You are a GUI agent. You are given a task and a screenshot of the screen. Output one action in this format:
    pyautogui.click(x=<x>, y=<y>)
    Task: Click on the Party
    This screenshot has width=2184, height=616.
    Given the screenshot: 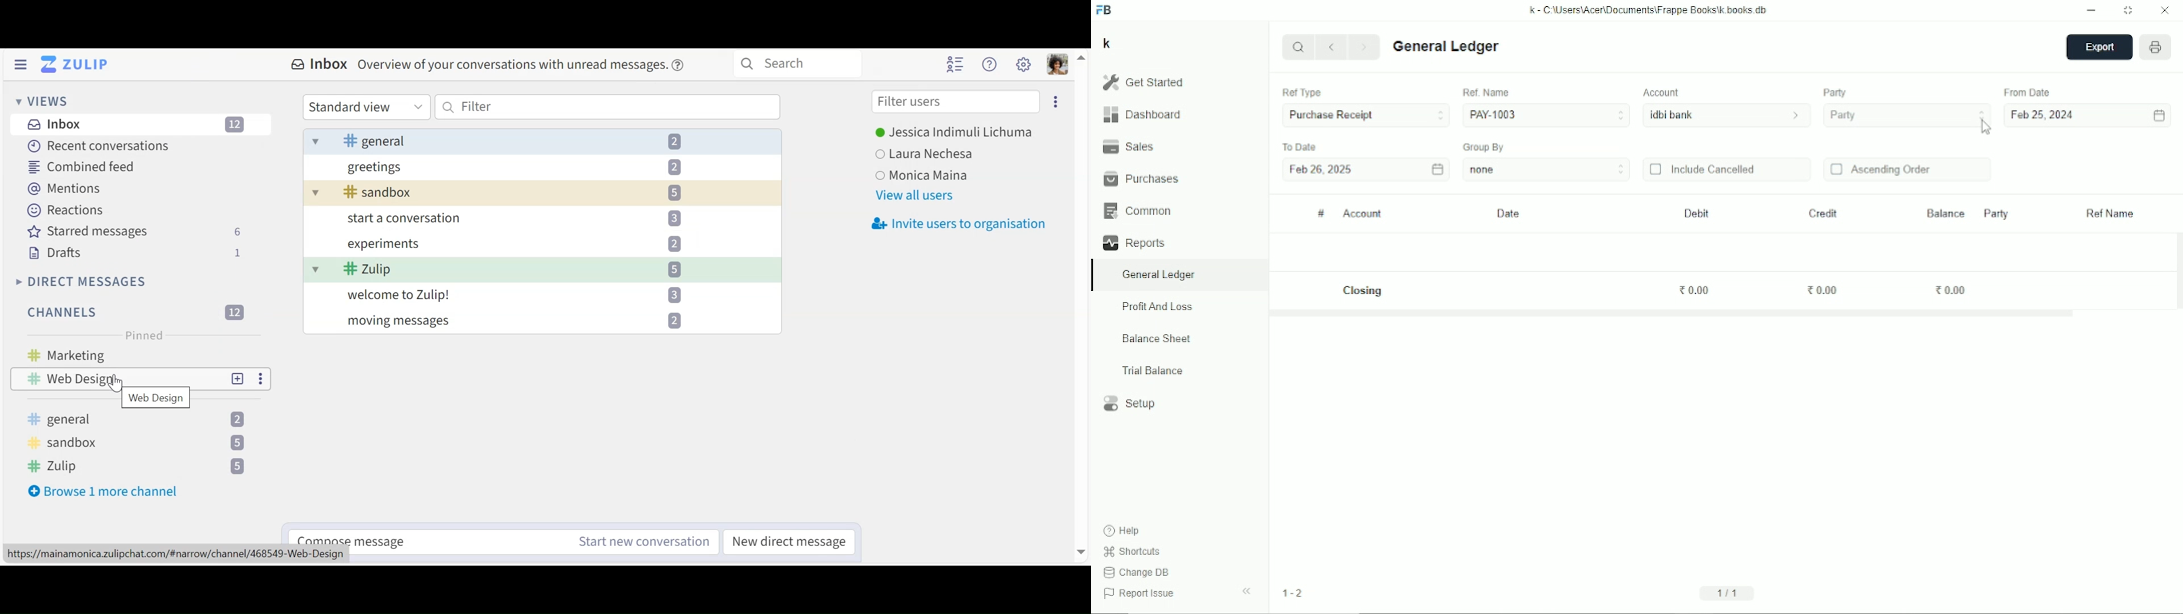 What is the action you would take?
    pyautogui.click(x=1995, y=213)
    